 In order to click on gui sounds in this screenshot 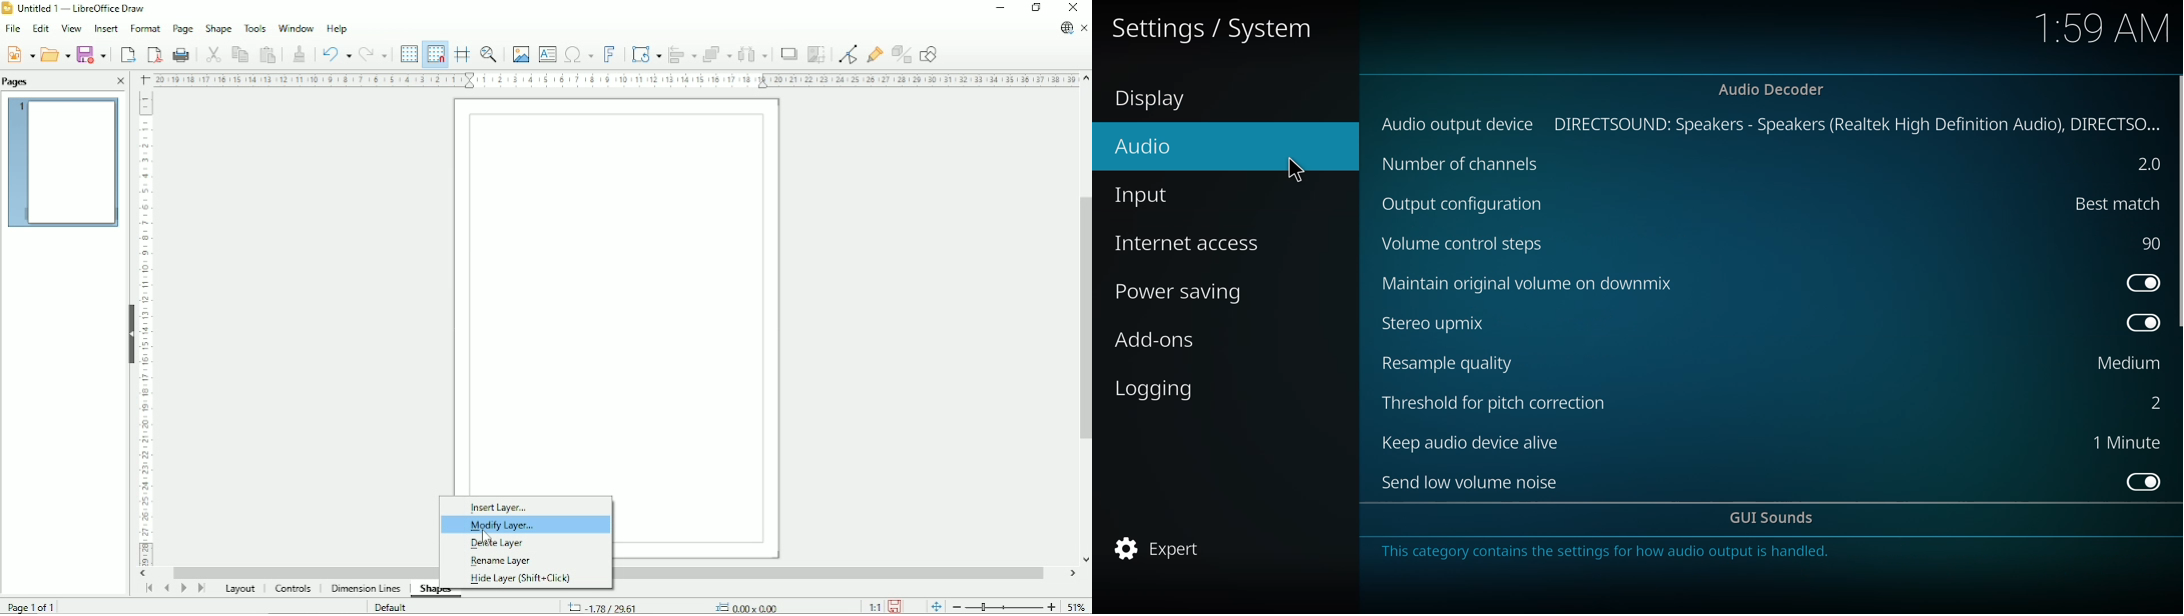, I will do `click(1776, 519)`.